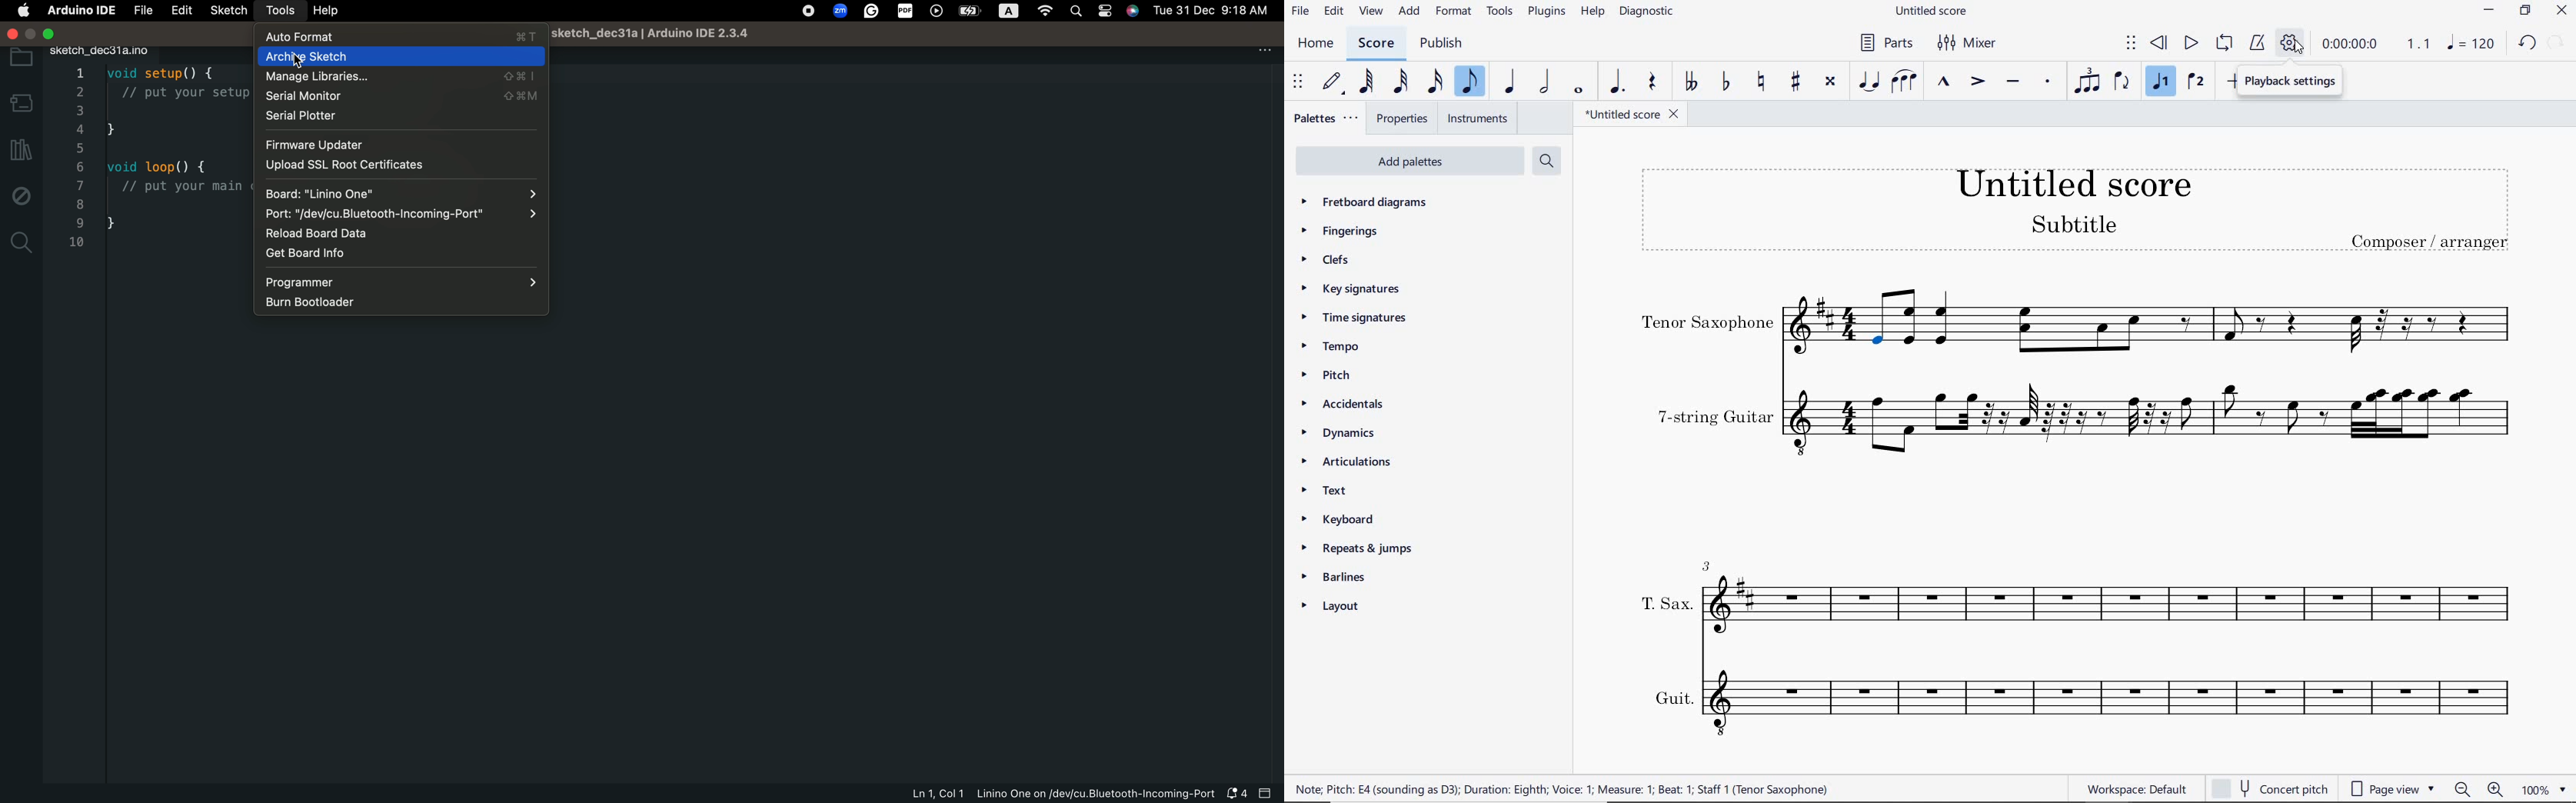  What do you see at coordinates (1882, 305) in the screenshot?
I see `INSTRUMENT: TENOR SAXOPHONE` at bounding box center [1882, 305].